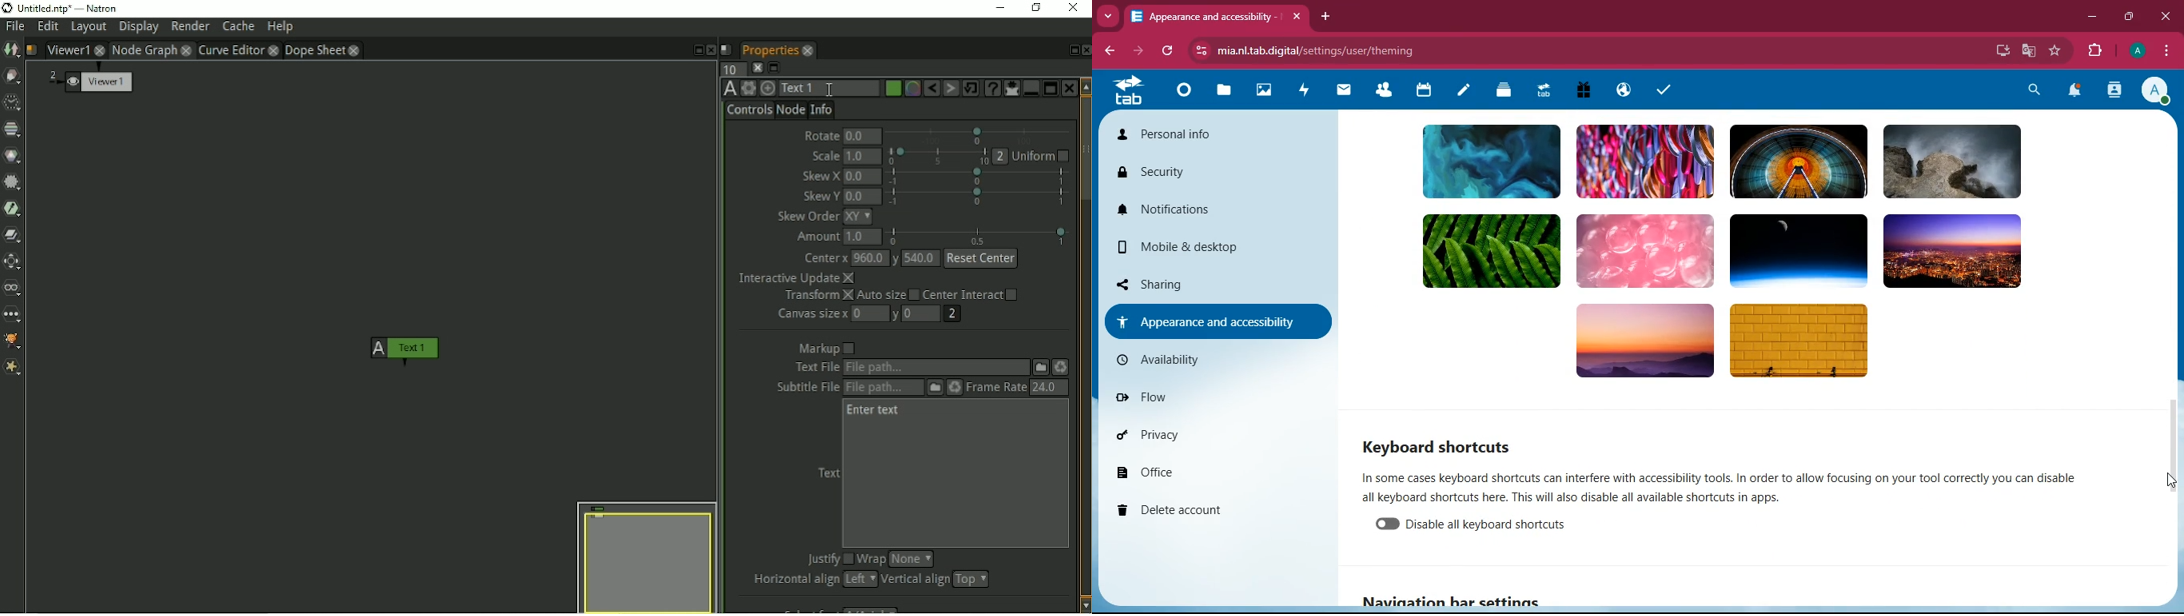  I want to click on mobile, so click(1207, 243).